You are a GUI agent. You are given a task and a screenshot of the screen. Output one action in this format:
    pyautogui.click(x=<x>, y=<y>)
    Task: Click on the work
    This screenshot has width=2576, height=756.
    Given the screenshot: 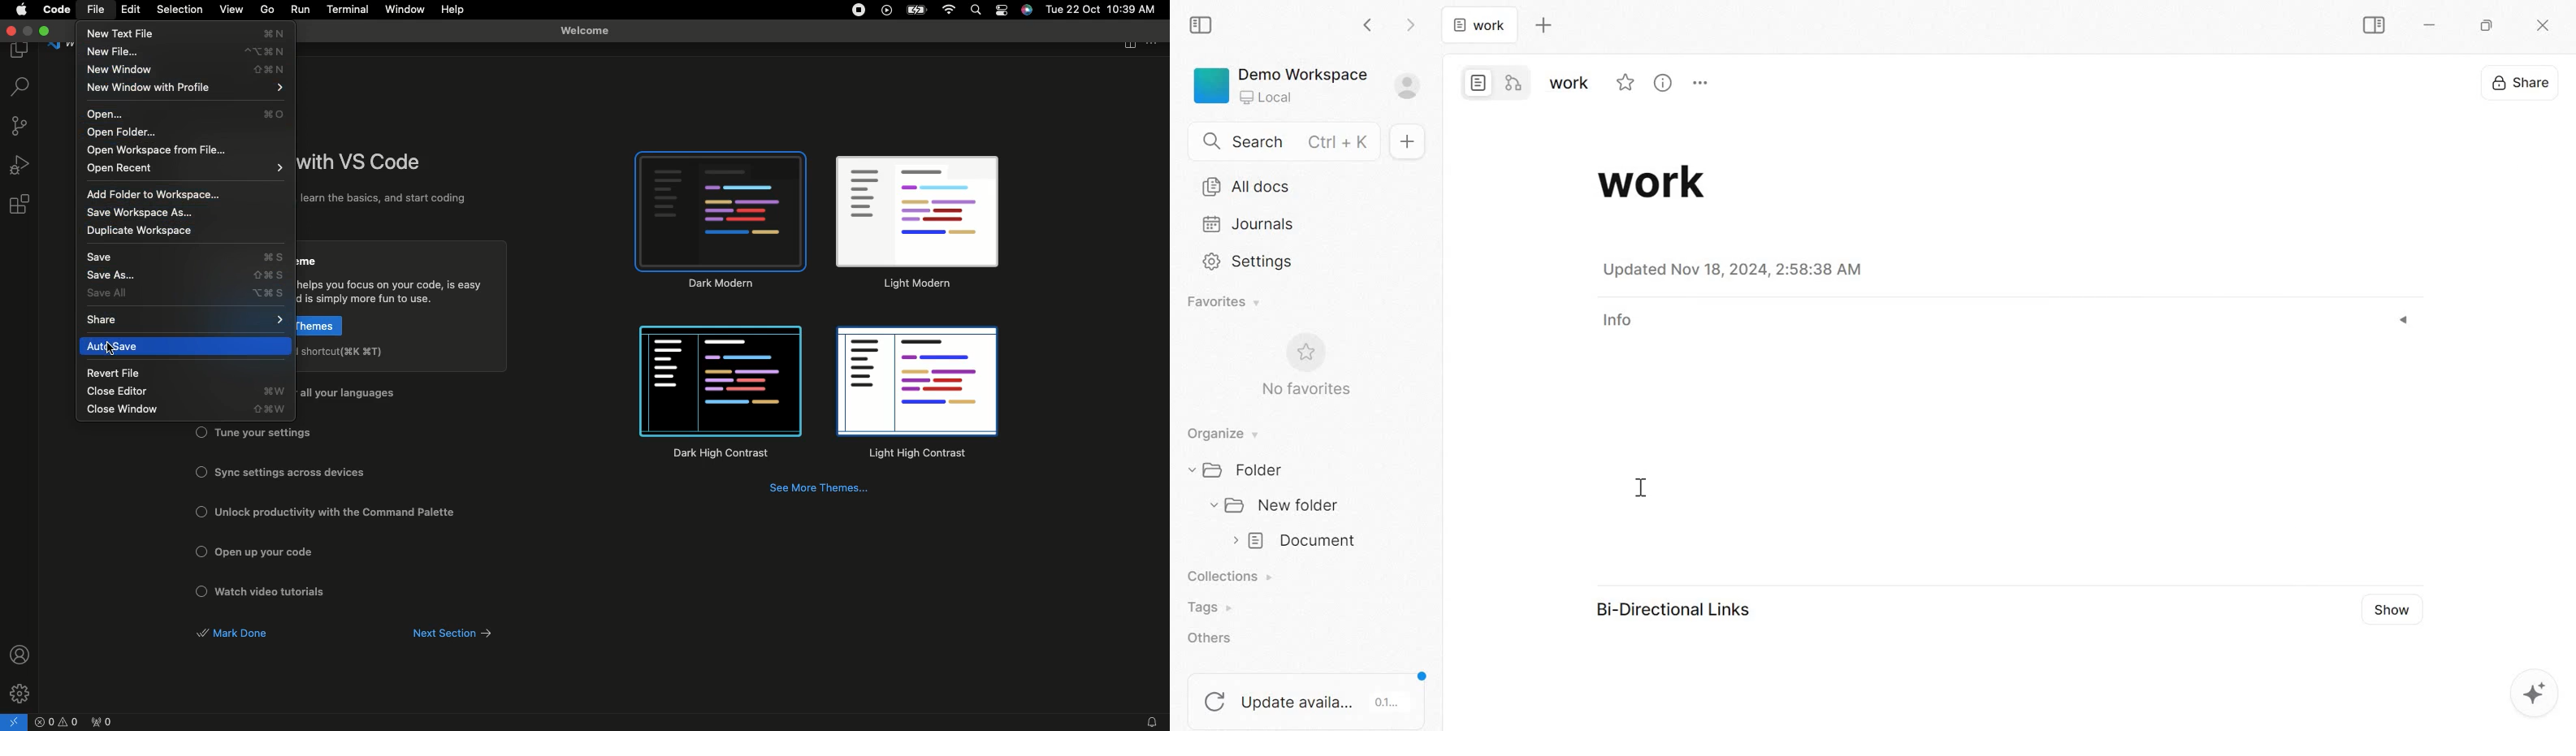 What is the action you would take?
    pyautogui.click(x=1479, y=24)
    